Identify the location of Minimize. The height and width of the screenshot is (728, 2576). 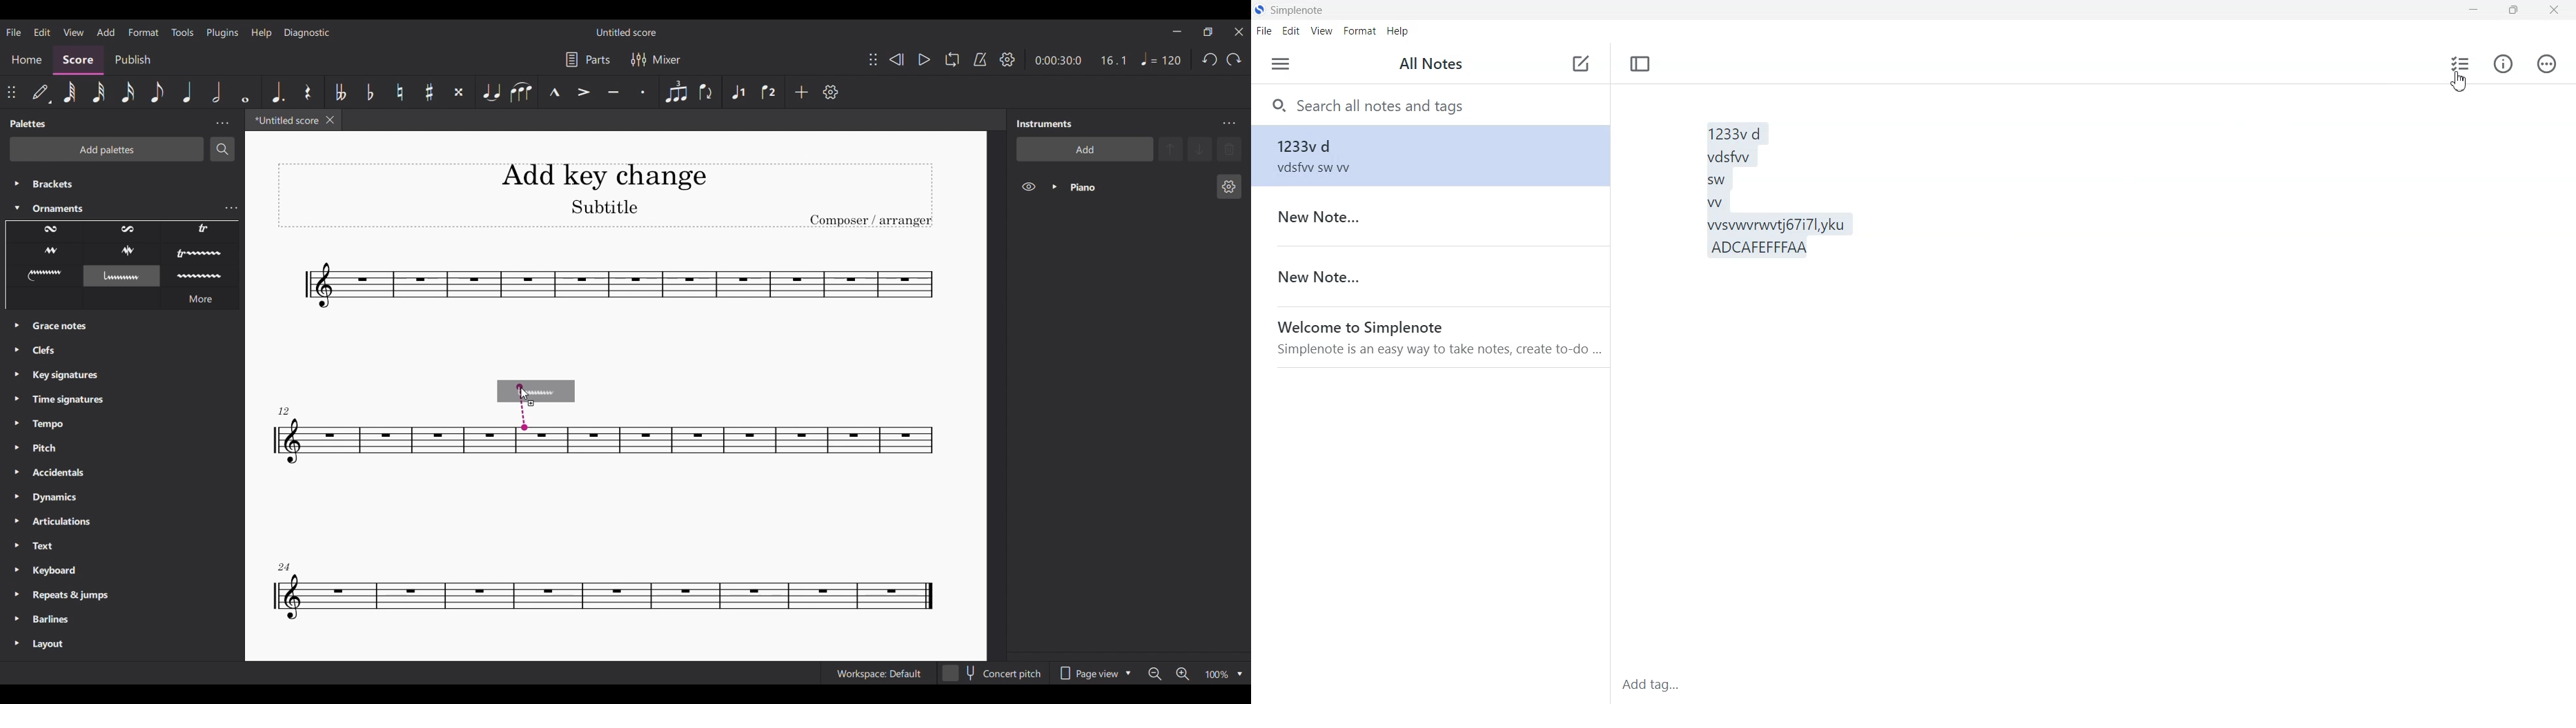
(1177, 31).